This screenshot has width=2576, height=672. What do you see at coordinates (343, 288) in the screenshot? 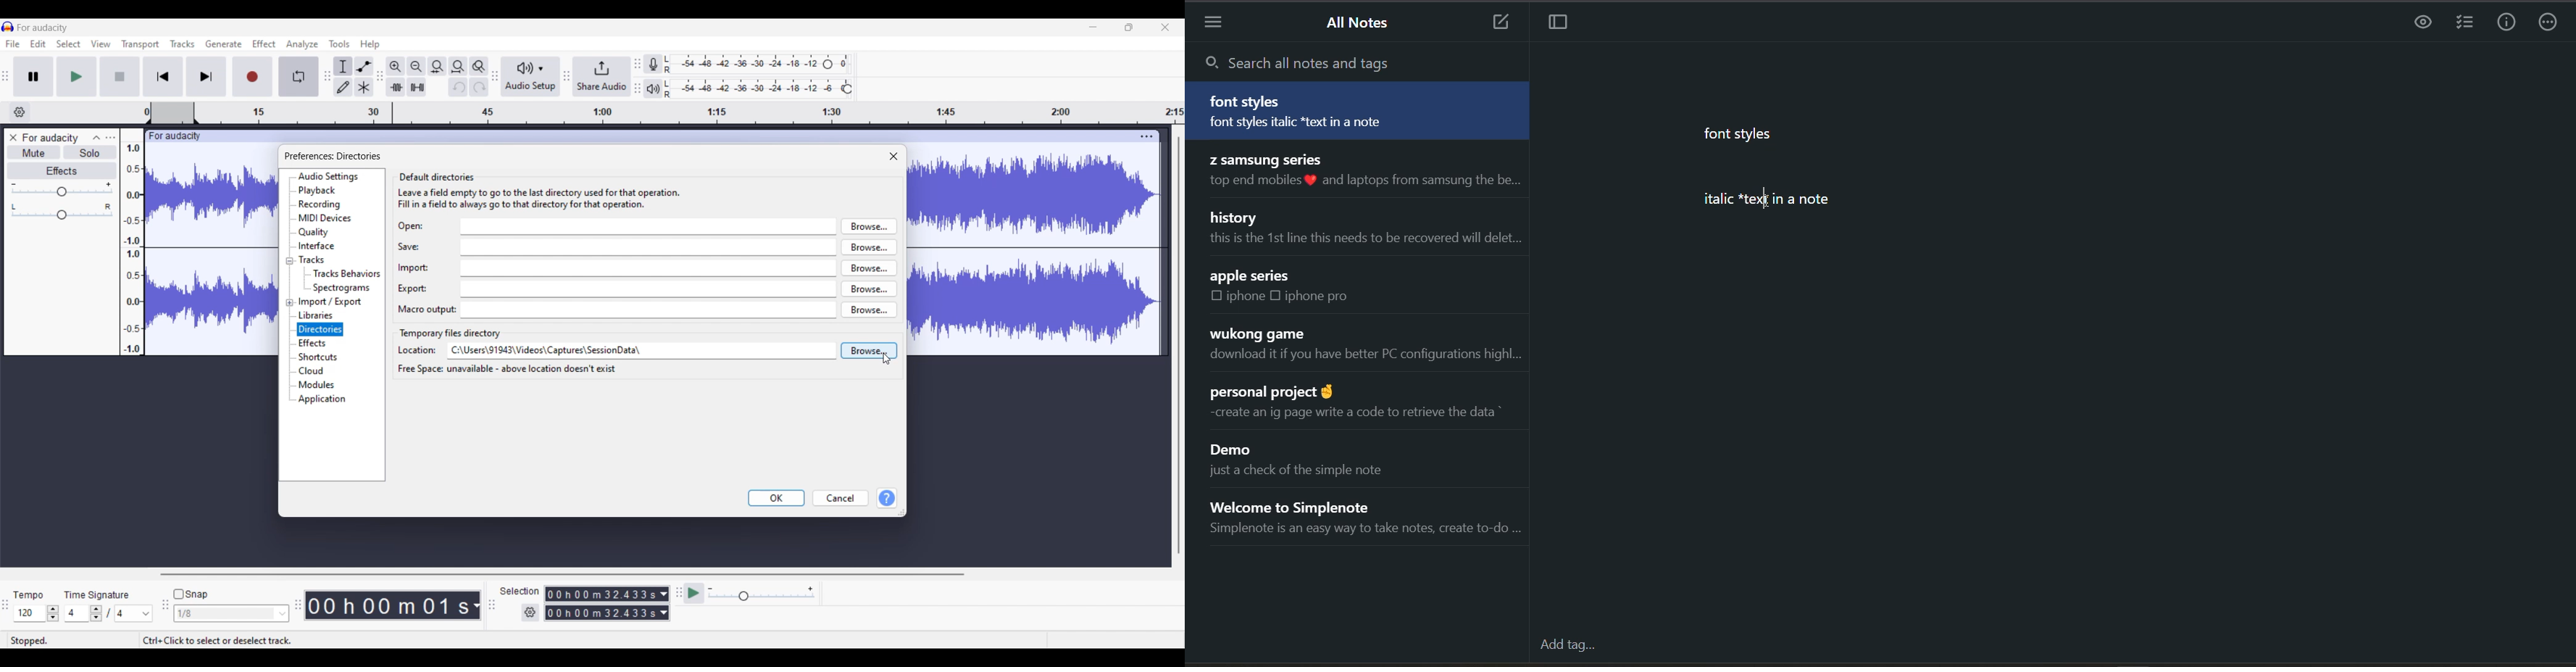
I see `Spectrograms` at bounding box center [343, 288].